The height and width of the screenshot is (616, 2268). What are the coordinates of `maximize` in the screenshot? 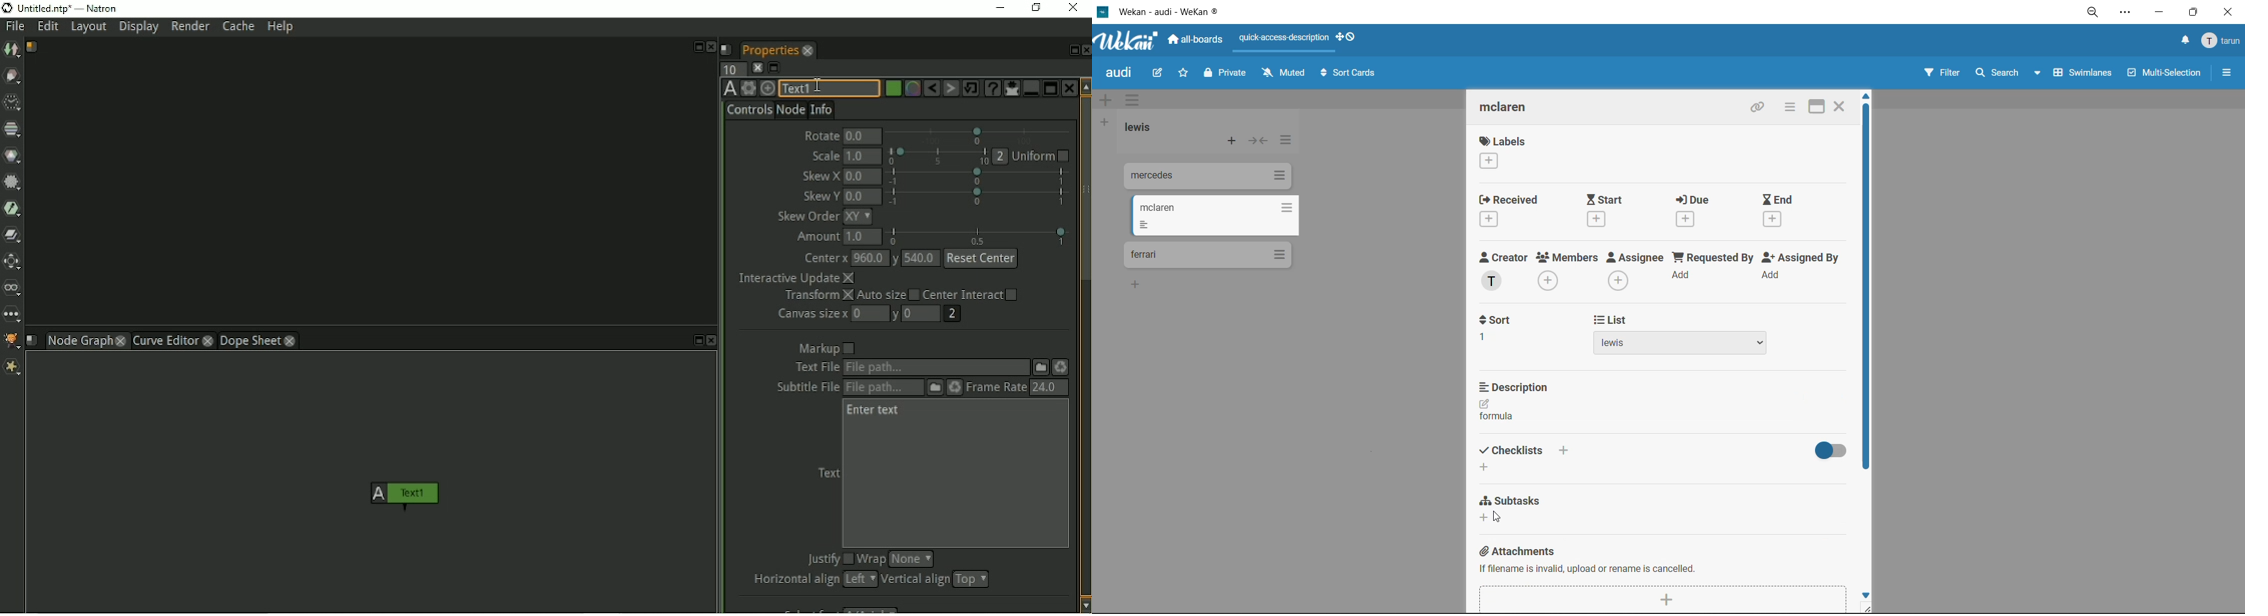 It's located at (1820, 105).